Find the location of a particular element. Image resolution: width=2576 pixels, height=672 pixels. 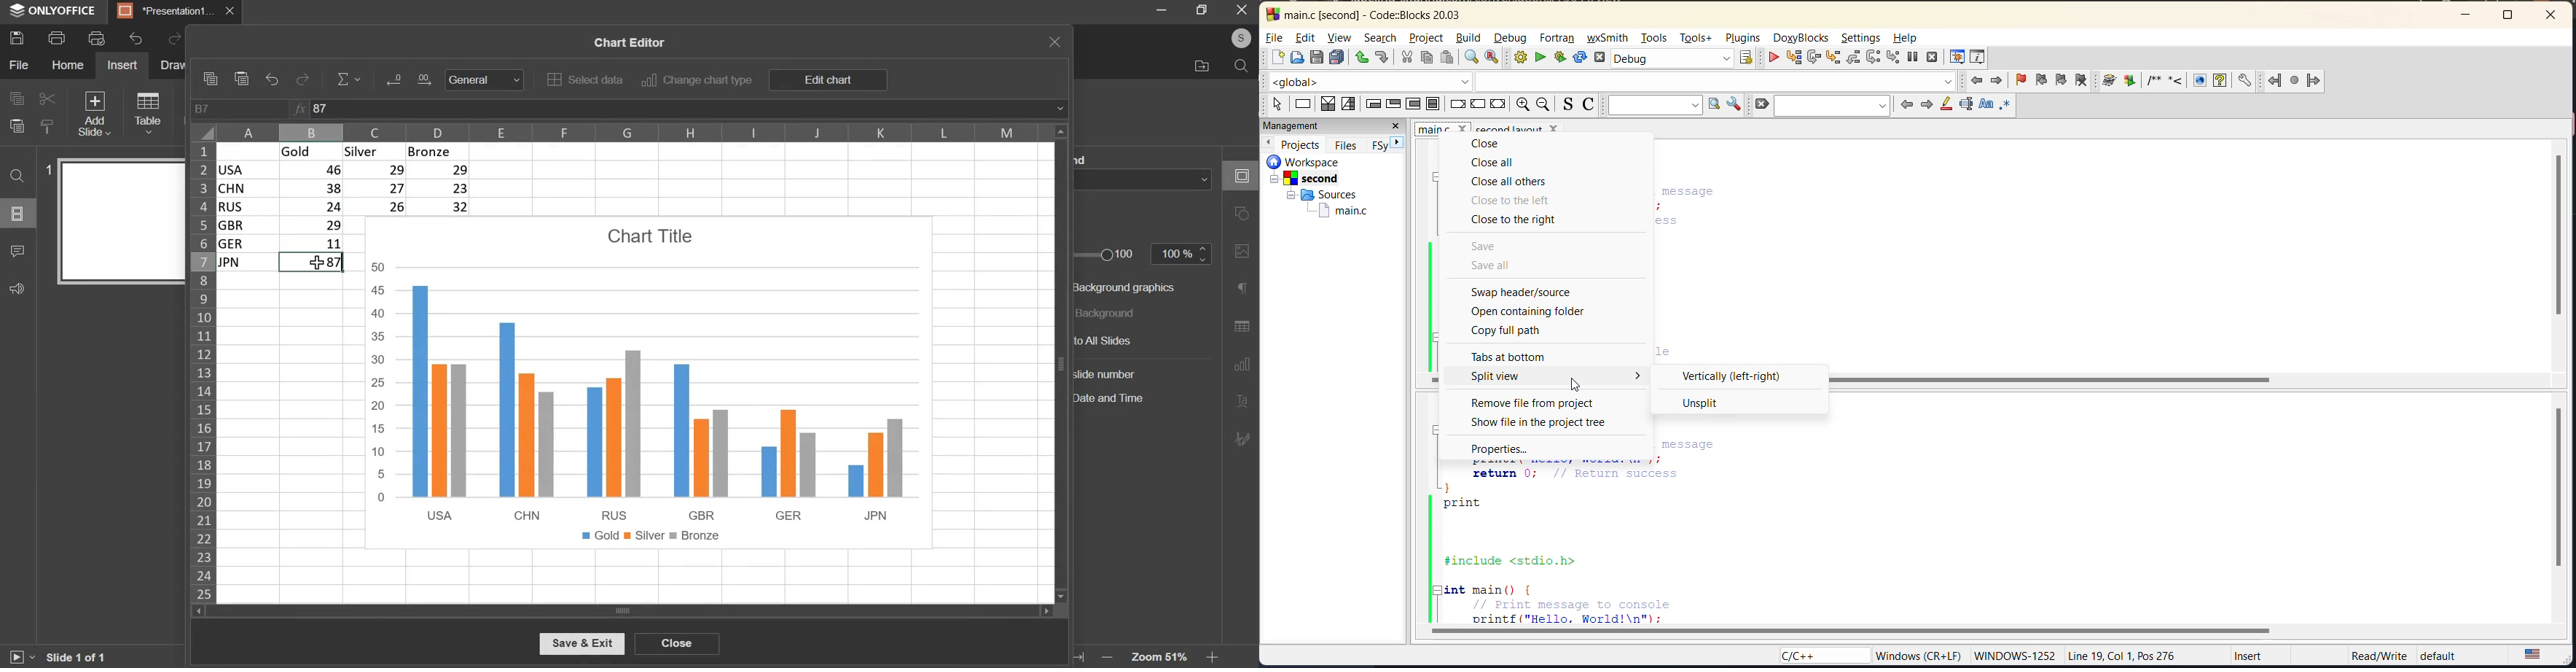

file is located at coordinates (18, 65).